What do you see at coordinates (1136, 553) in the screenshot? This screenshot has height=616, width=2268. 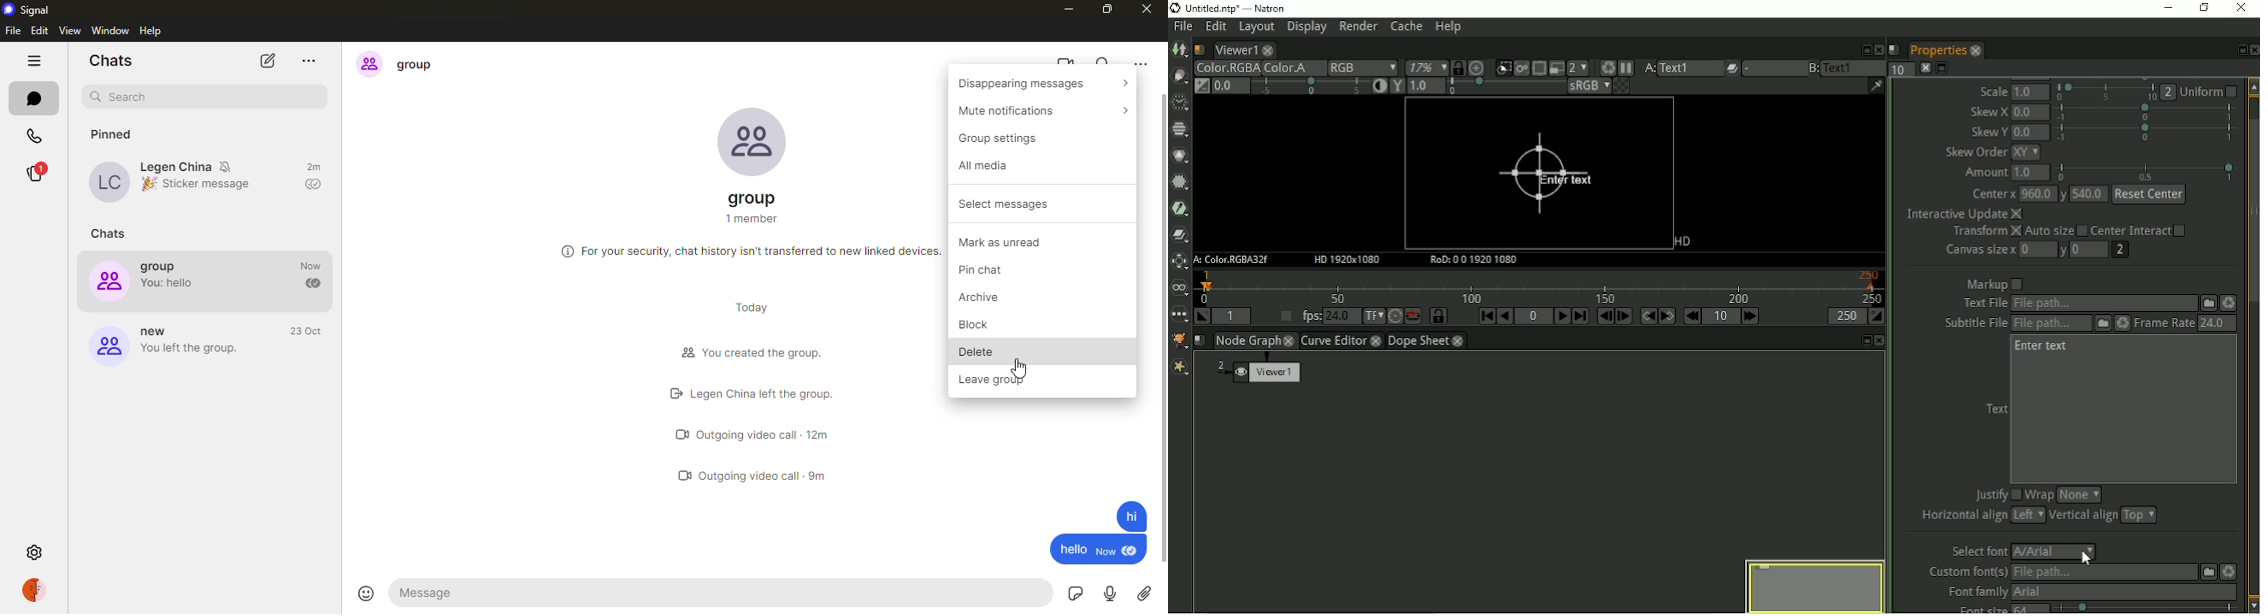 I see `seen` at bounding box center [1136, 553].